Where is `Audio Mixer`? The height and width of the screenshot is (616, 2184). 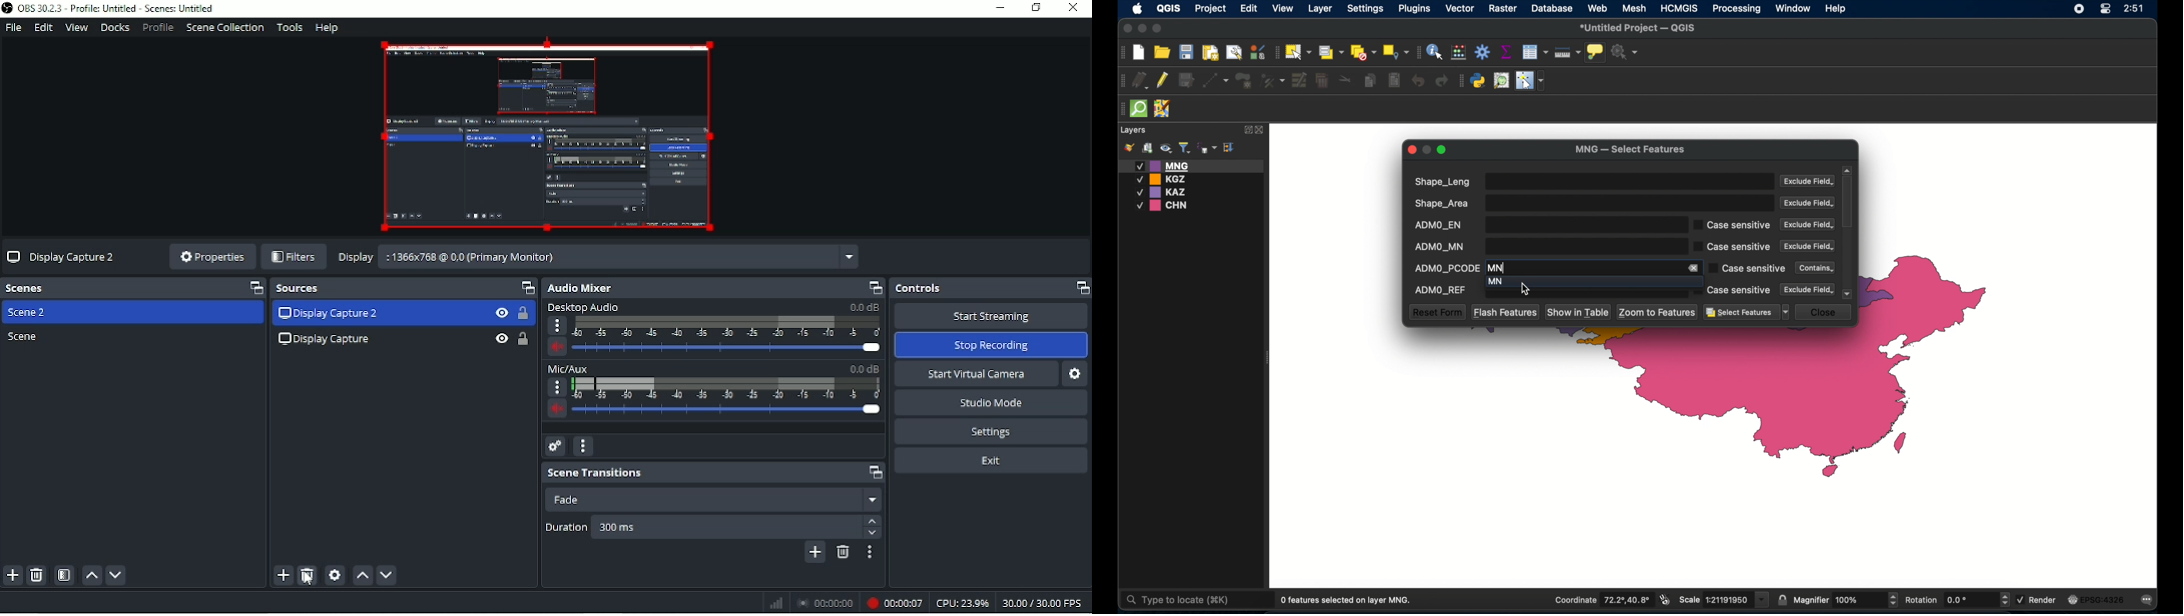 Audio Mixer is located at coordinates (714, 287).